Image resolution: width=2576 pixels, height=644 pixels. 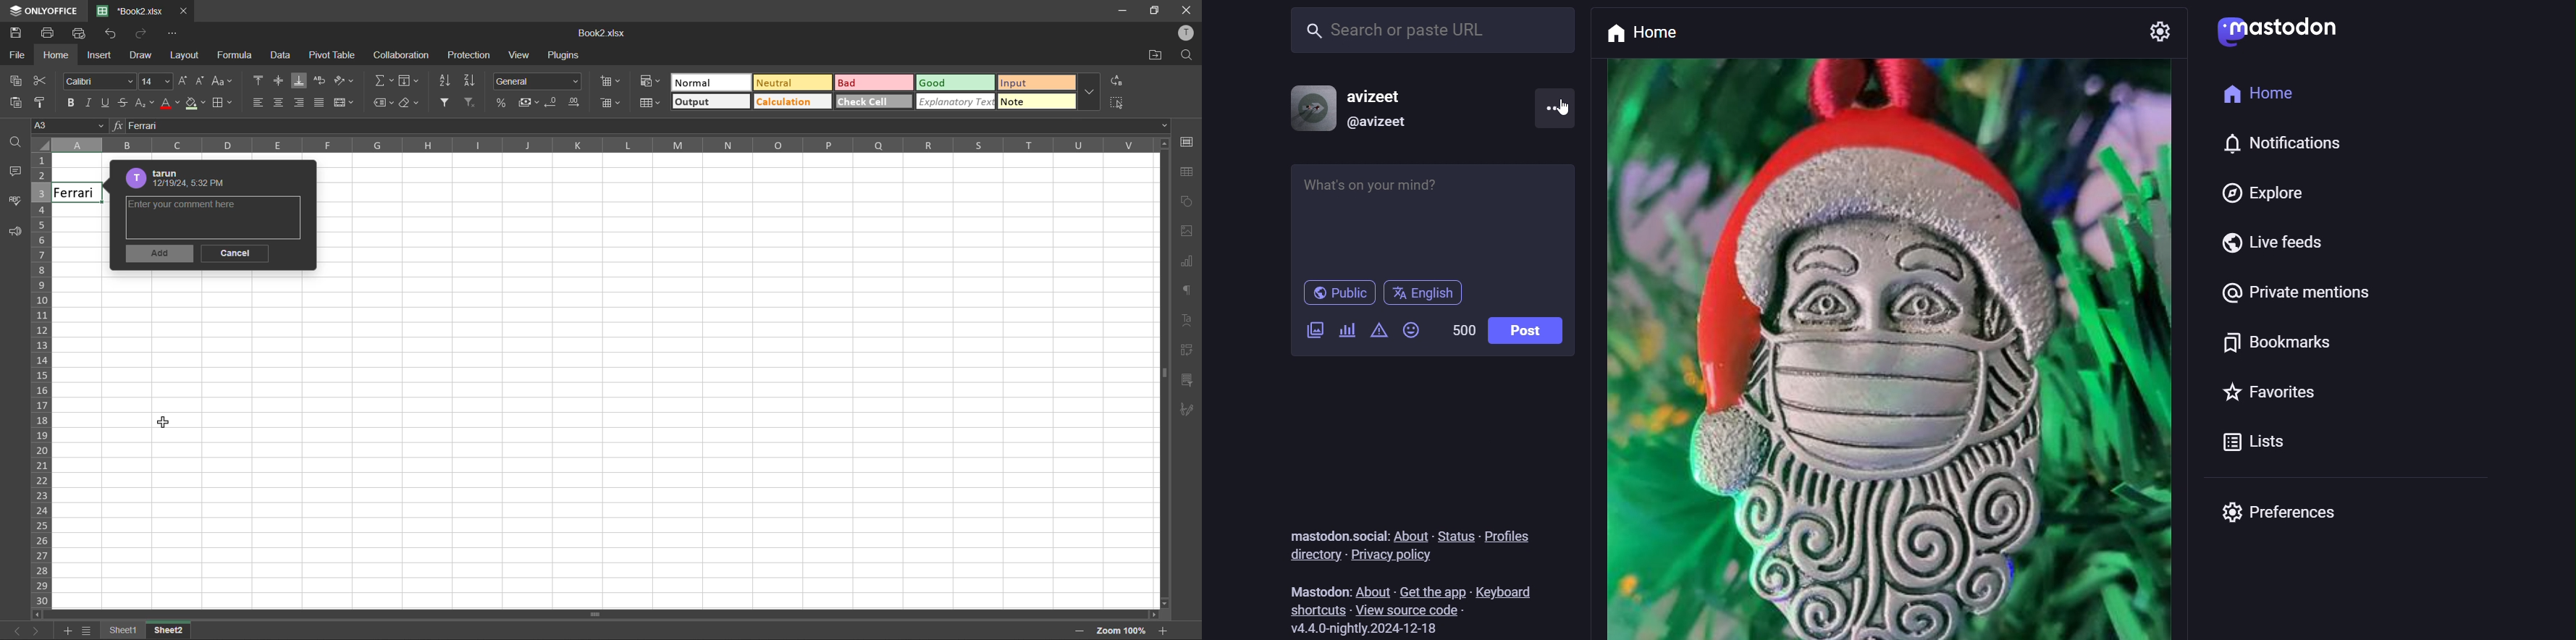 What do you see at coordinates (201, 81) in the screenshot?
I see `decrement size` at bounding box center [201, 81].